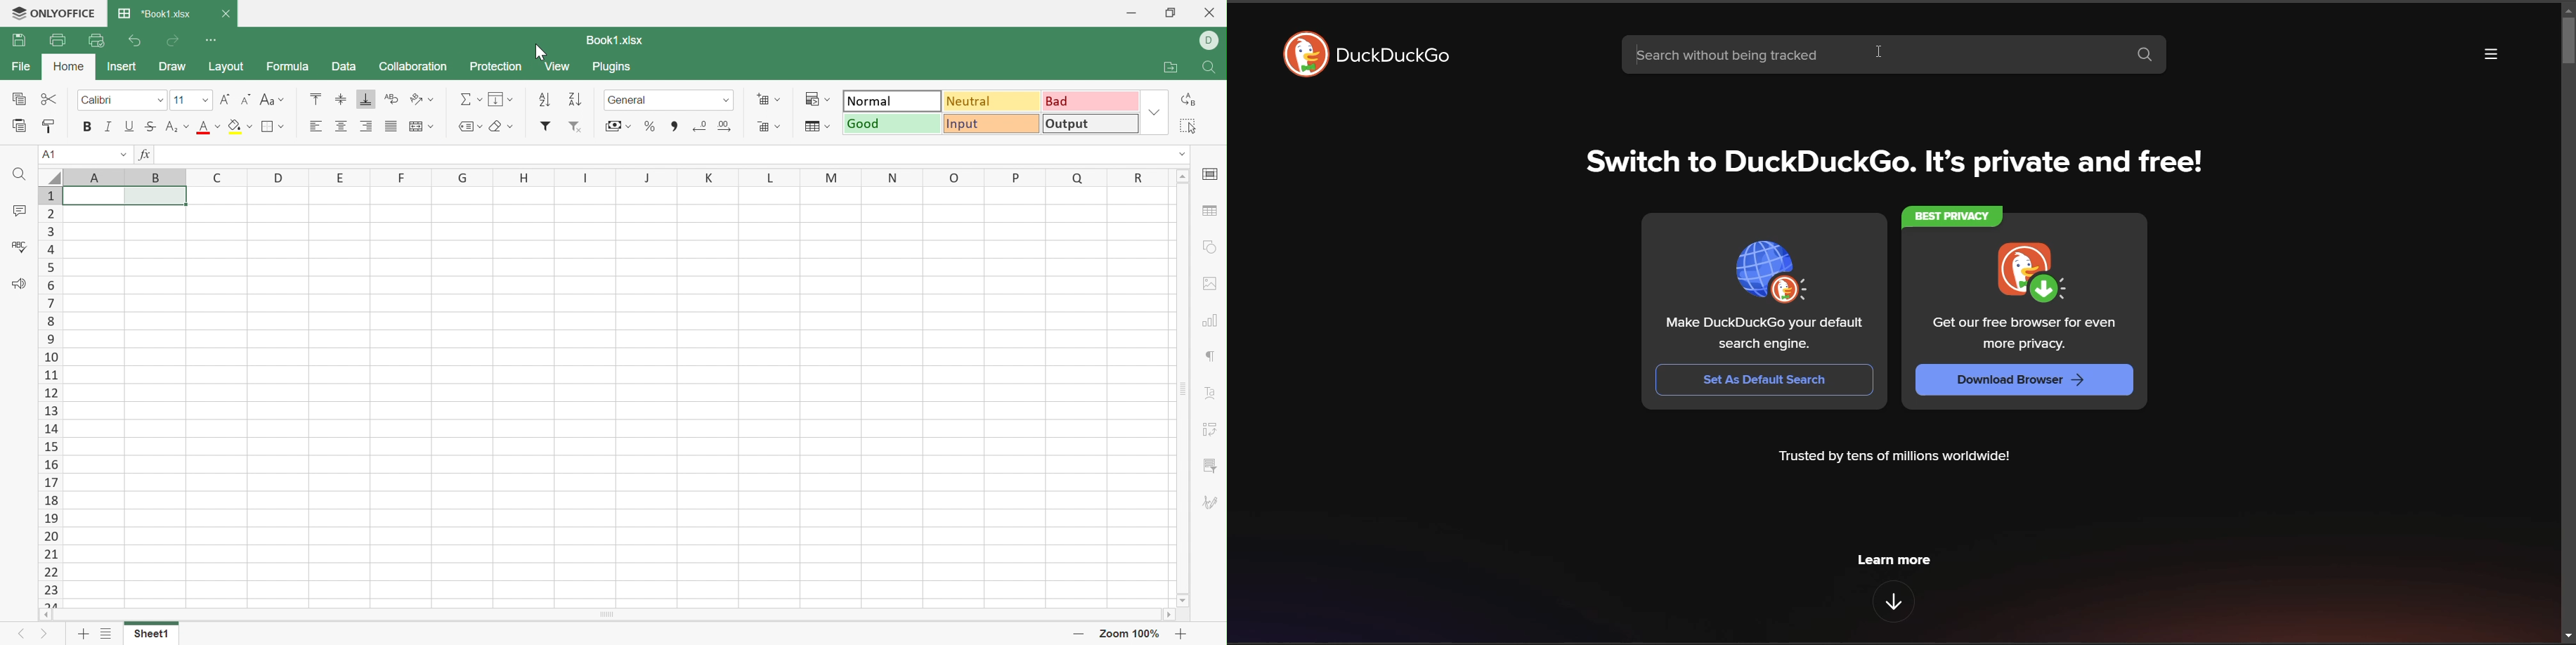 The width and height of the screenshot is (2576, 672). Describe the element at coordinates (85, 636) in the screenshot. I see `Add sheet` at that location.